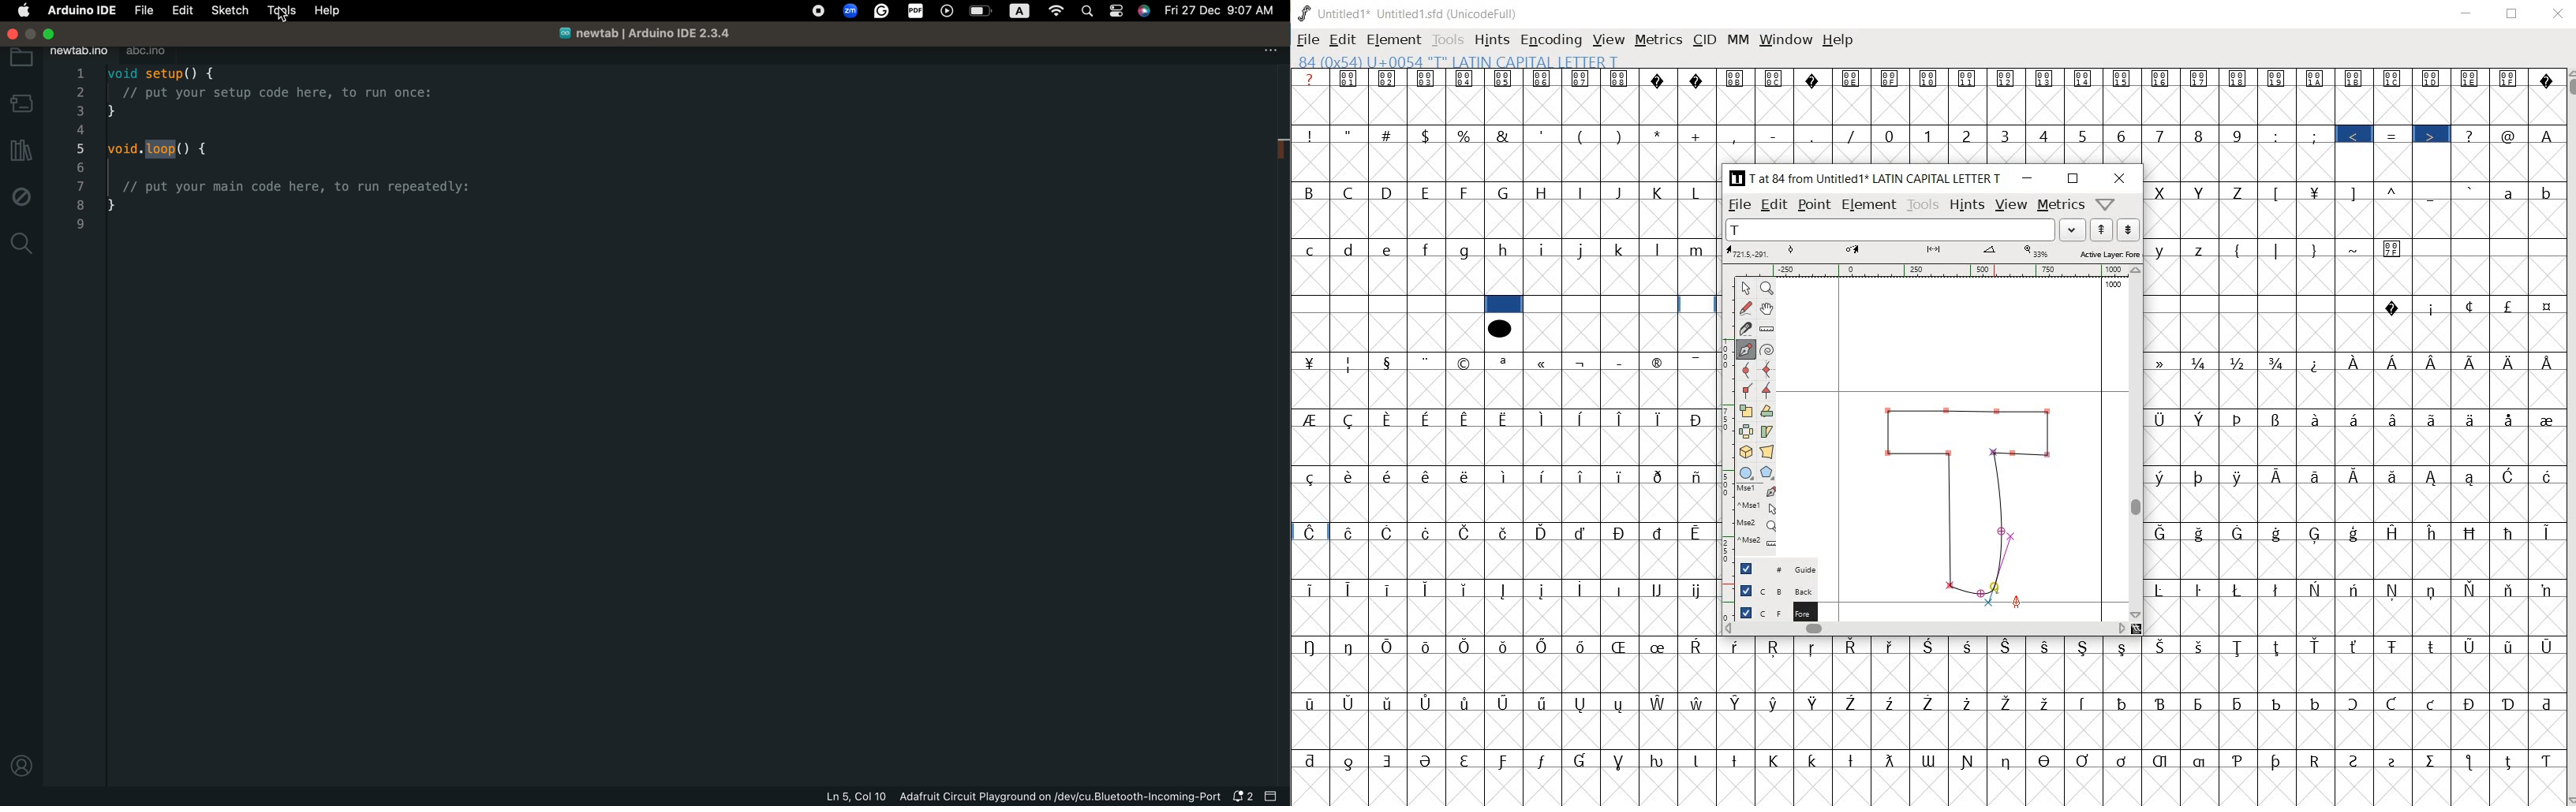  What do you see at coordinates (1969, 760) in the screenshot?
I see `Symbol` at bounding box center [1969, 760].